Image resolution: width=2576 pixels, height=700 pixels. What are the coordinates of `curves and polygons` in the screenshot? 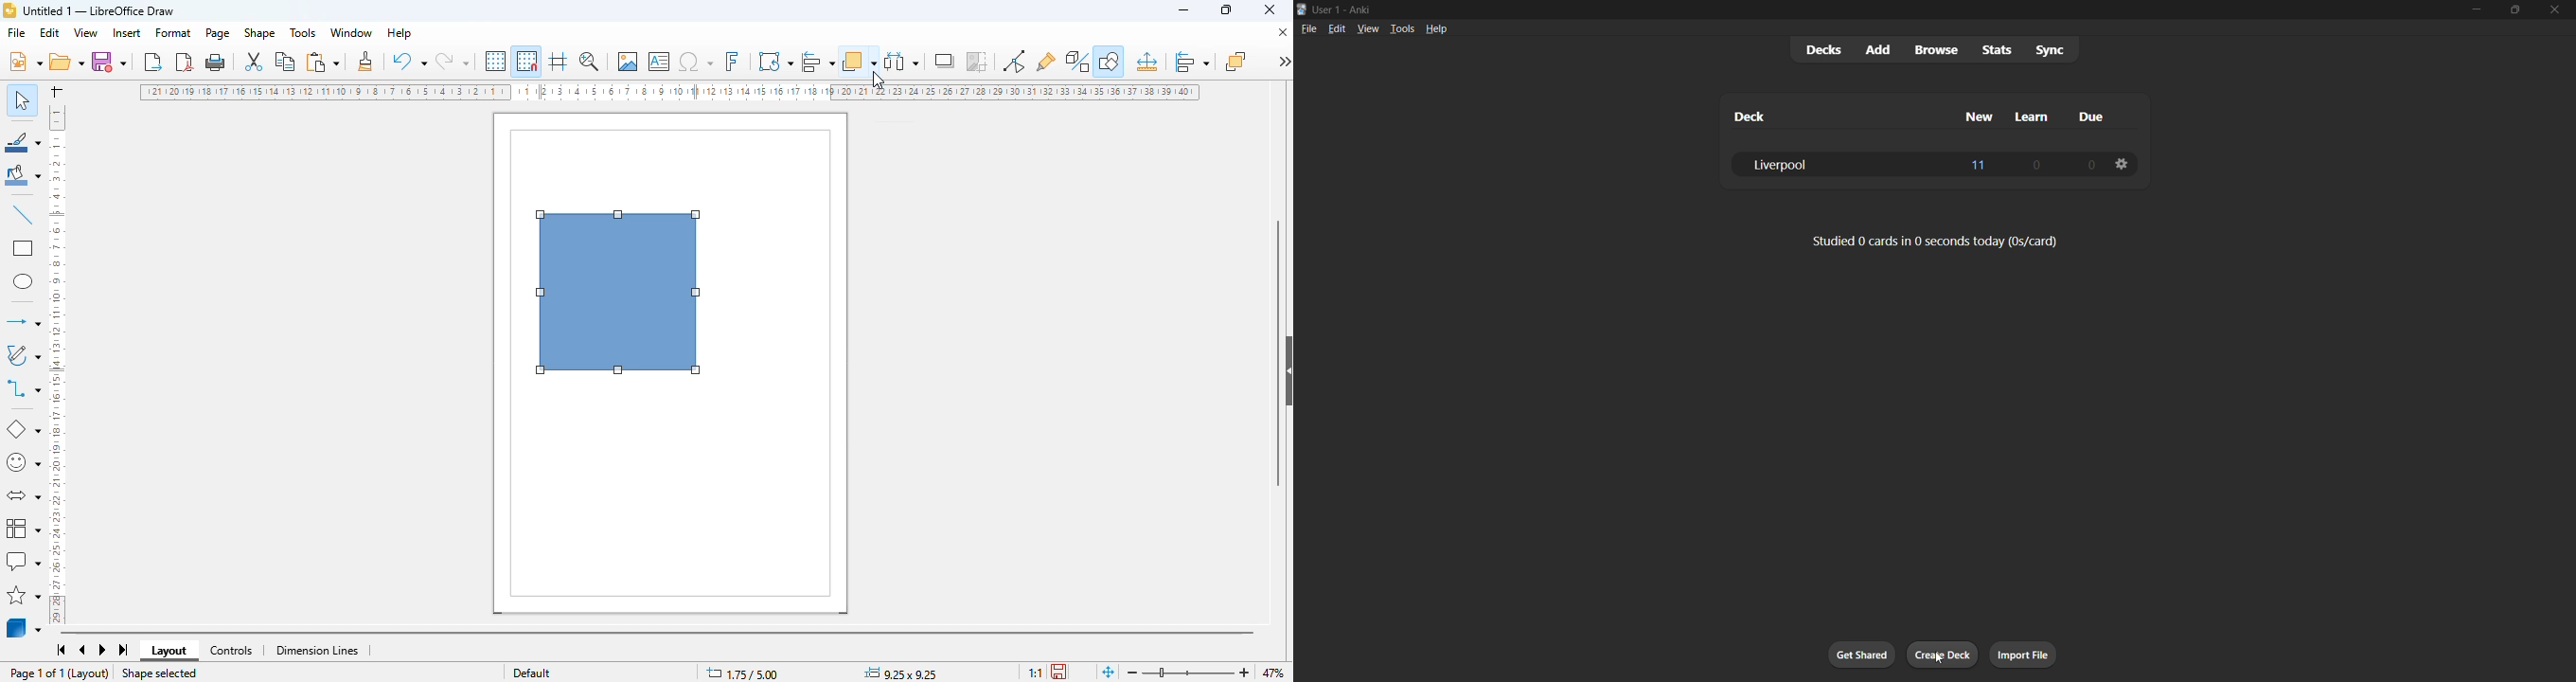 It's located at (22, 355).